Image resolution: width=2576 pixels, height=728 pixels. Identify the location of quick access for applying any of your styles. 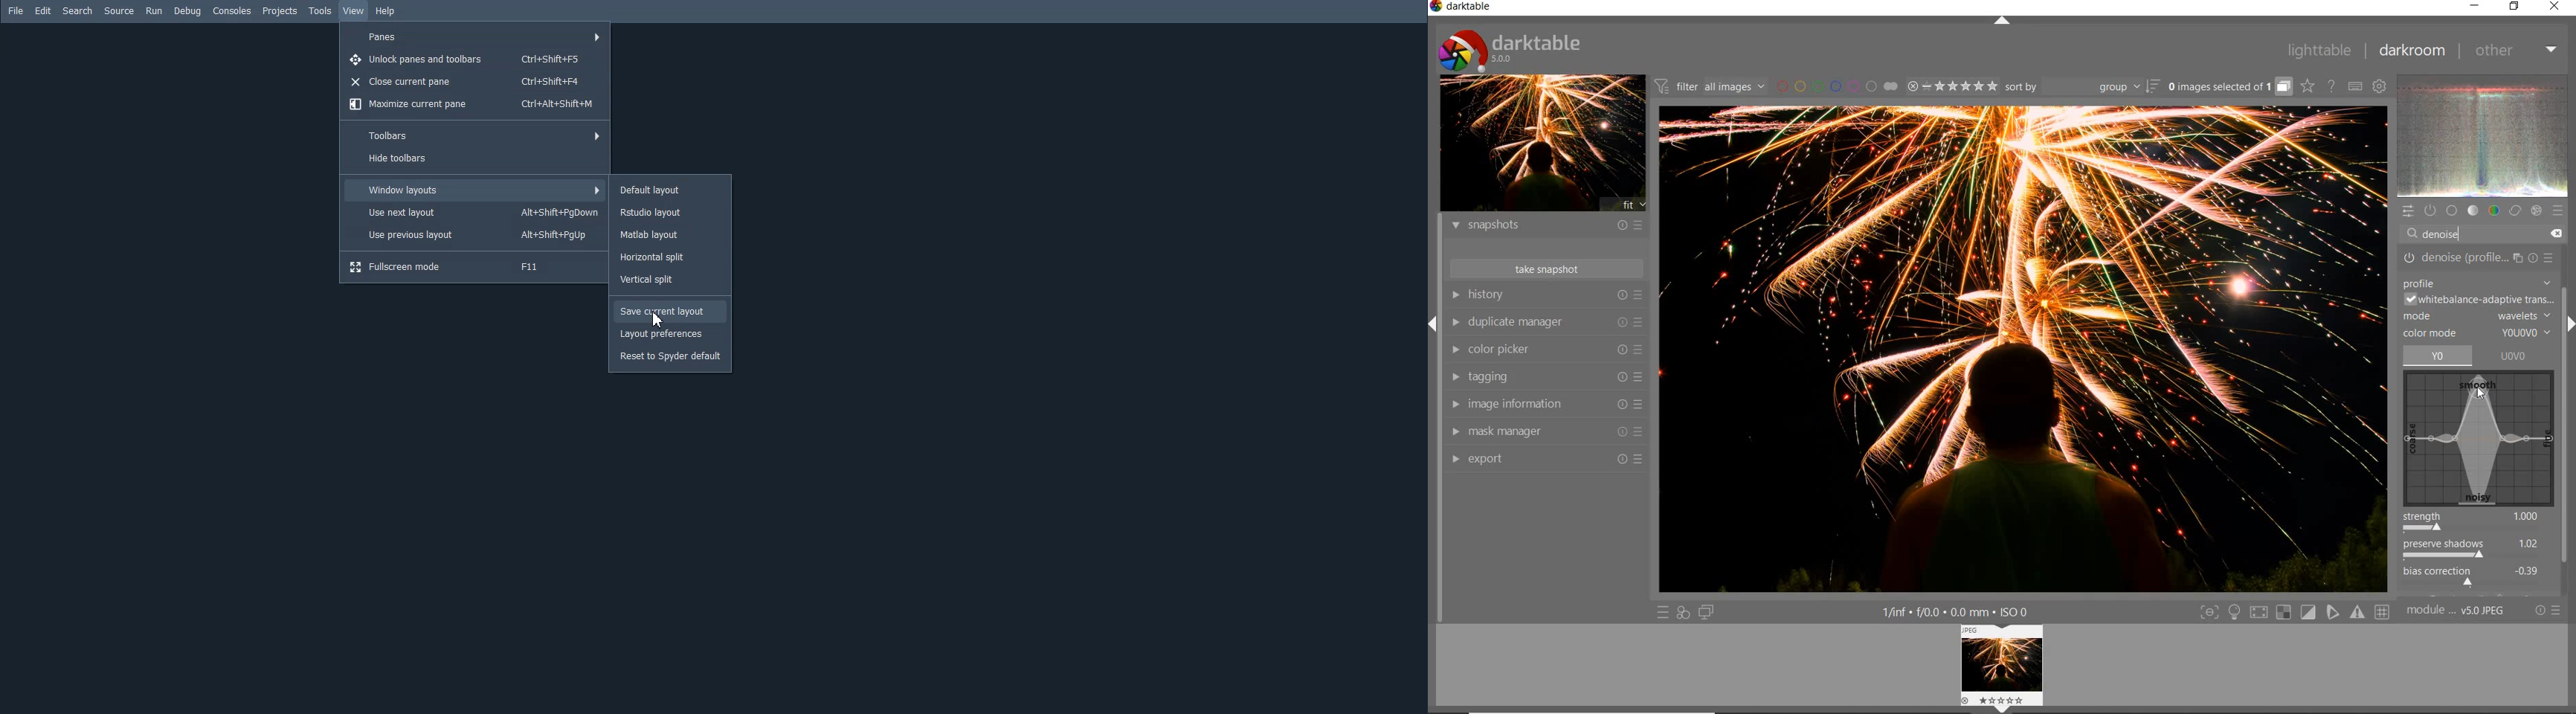
(1684, 613).